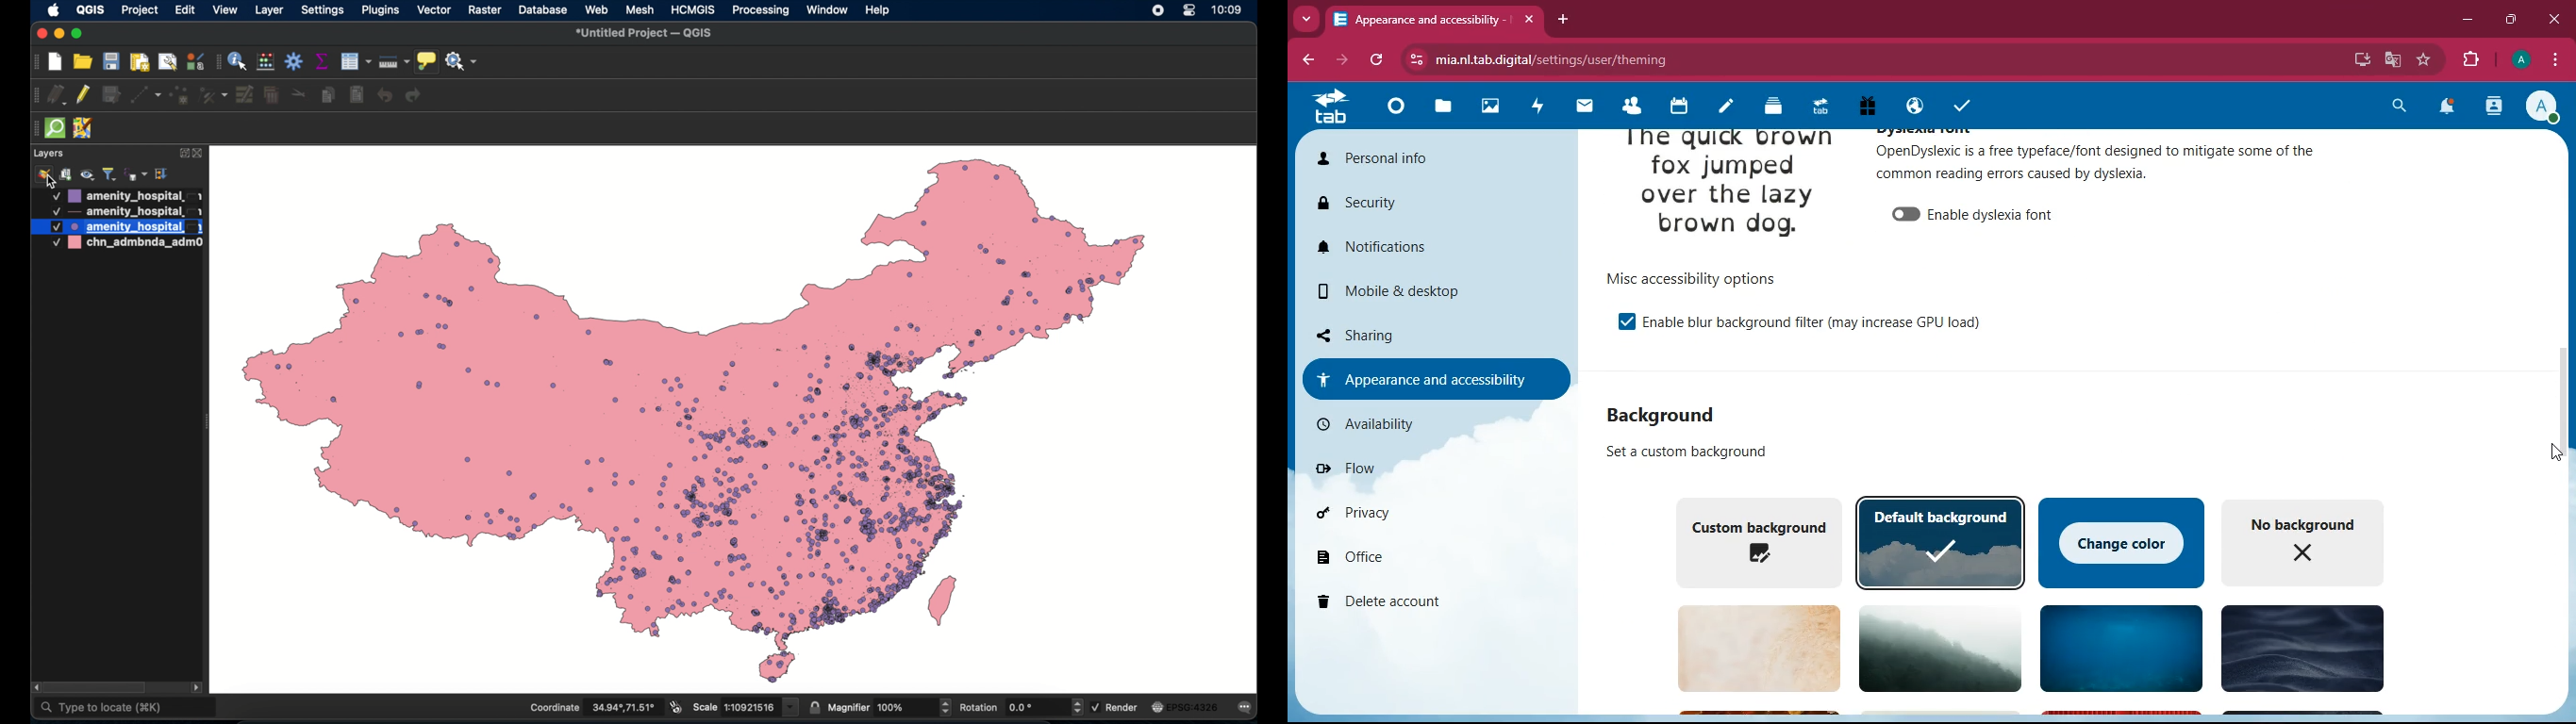  What do you see at coordinates (109, 174) in the screenshot?
I see `filter legend` at bounding box center [109, 174].